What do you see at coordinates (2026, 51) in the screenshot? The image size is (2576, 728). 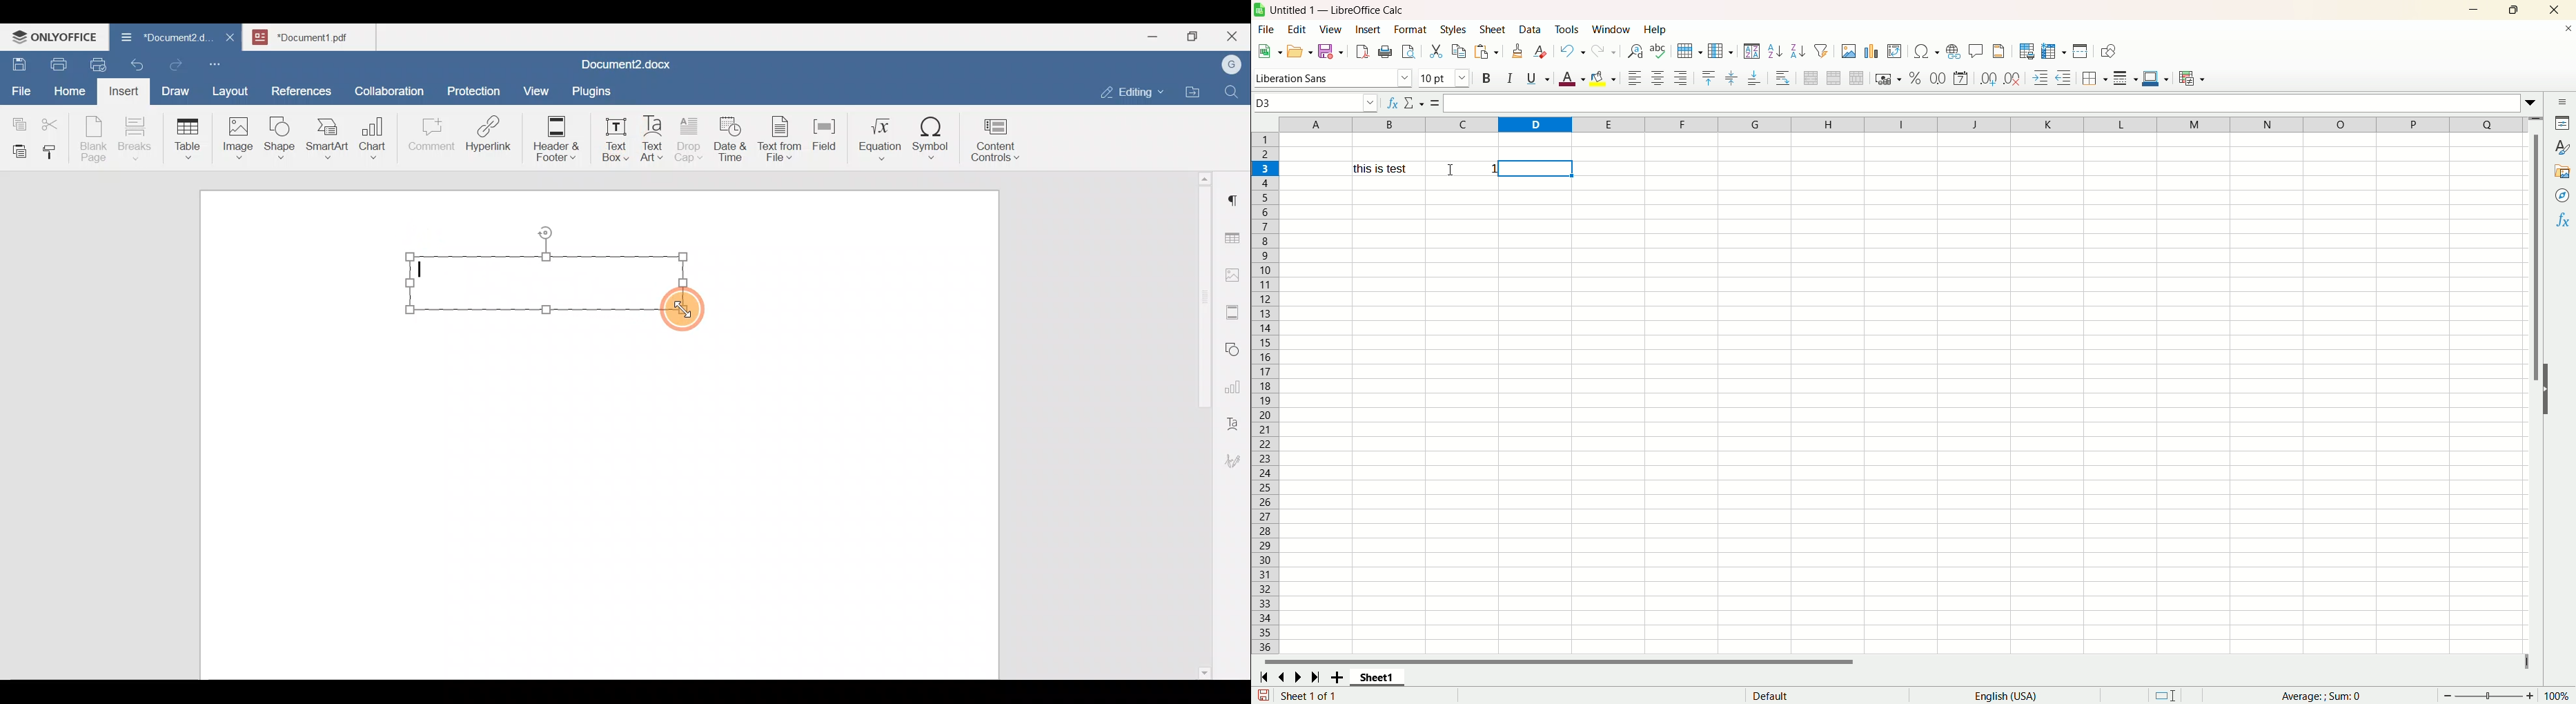 I see `define print area` at bounding box center [2026, 51].